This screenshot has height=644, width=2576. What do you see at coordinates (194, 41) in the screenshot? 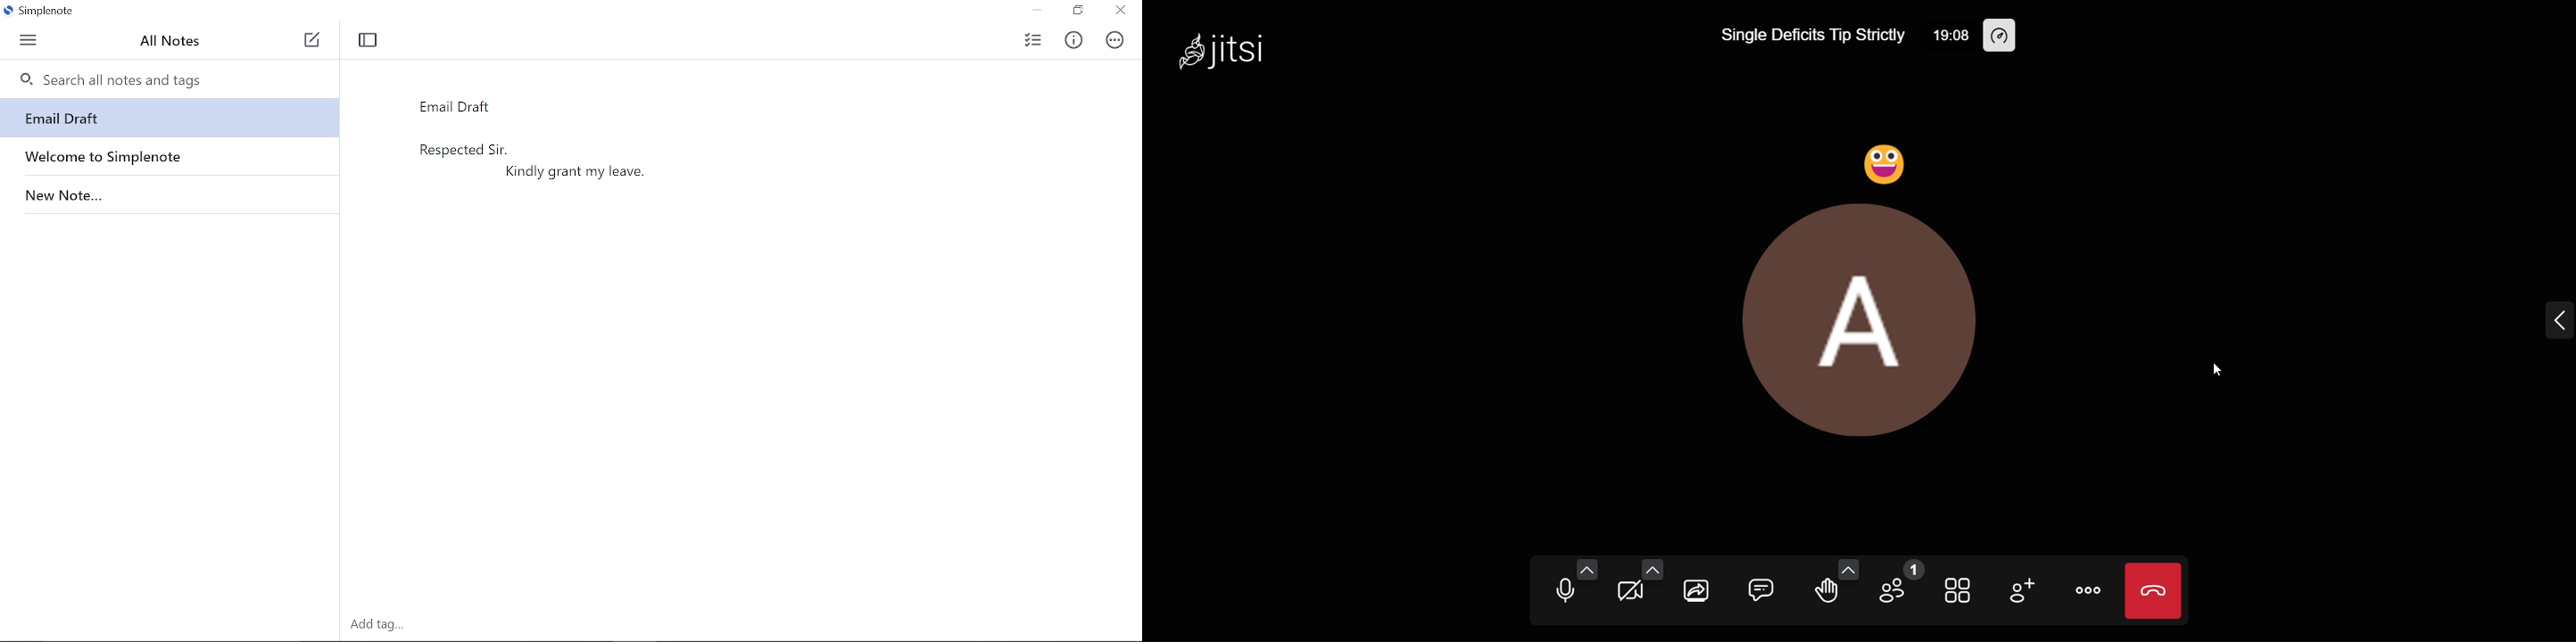
I see `All notes` at bounding box center [194, 41].